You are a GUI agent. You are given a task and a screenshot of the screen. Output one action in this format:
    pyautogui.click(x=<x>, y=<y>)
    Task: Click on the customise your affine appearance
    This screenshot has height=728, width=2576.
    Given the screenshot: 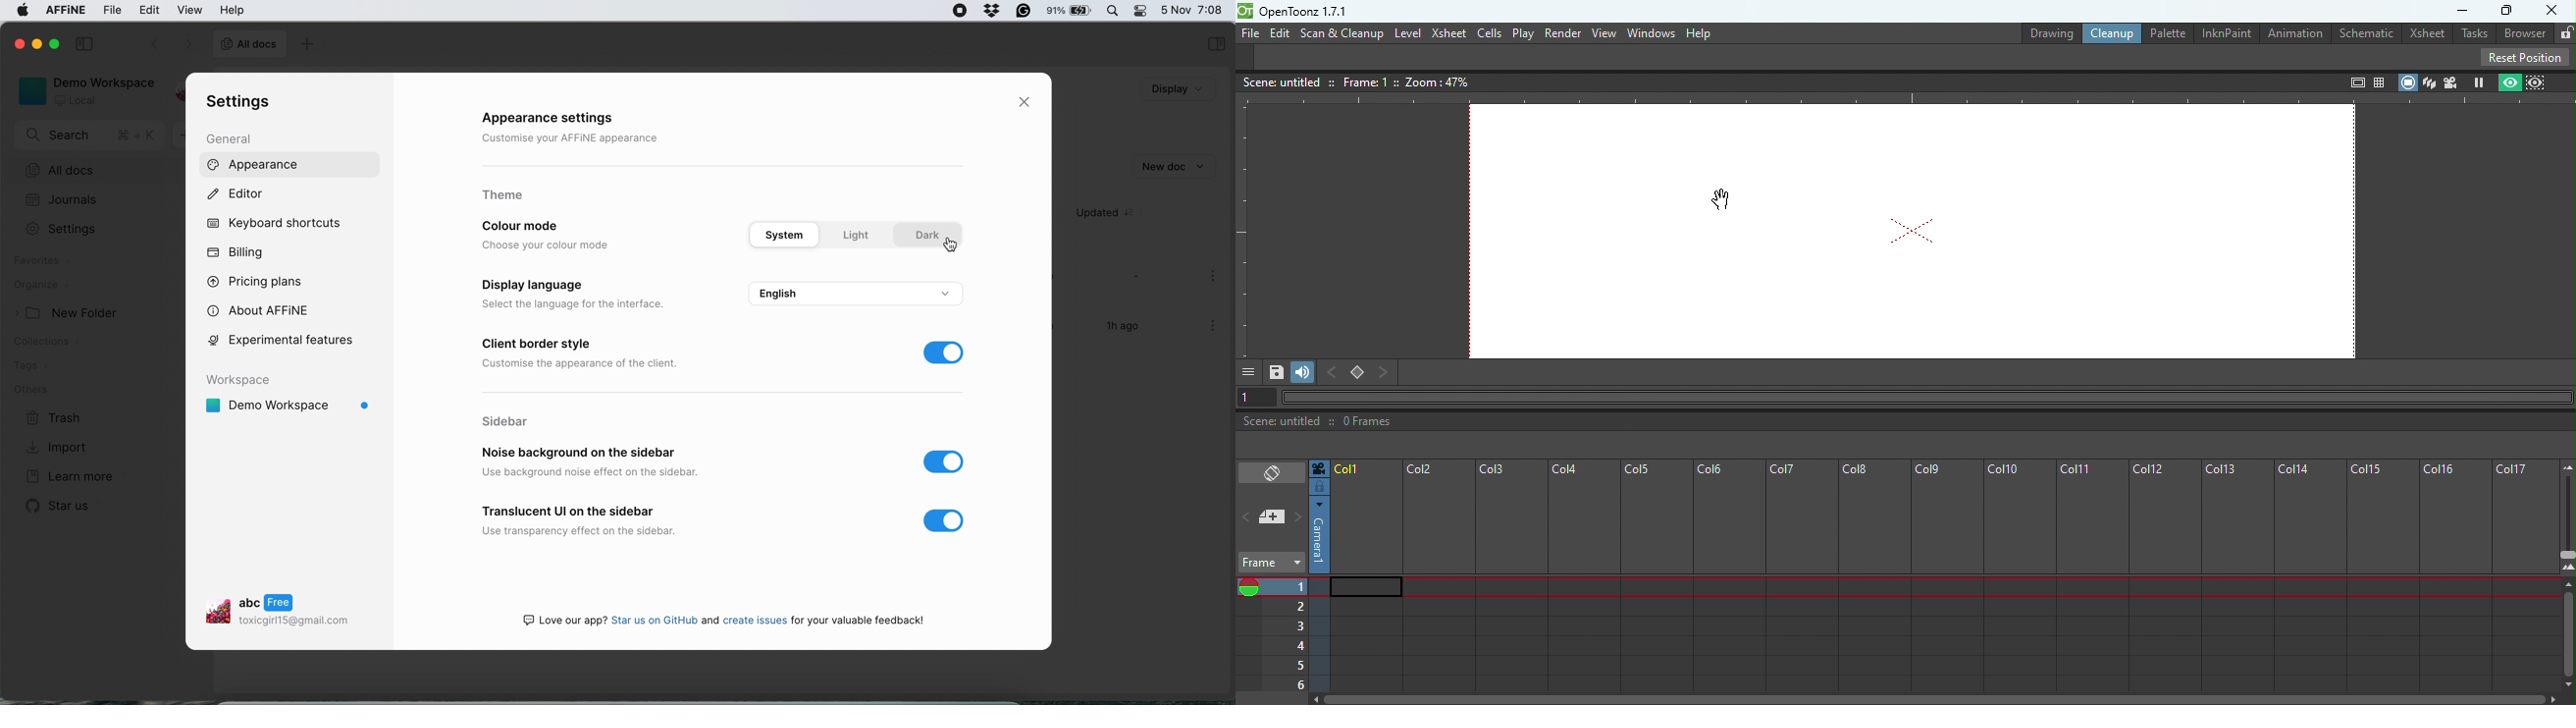 What is the action you would take?
    pyautogui.click(x=572, y=136)
    